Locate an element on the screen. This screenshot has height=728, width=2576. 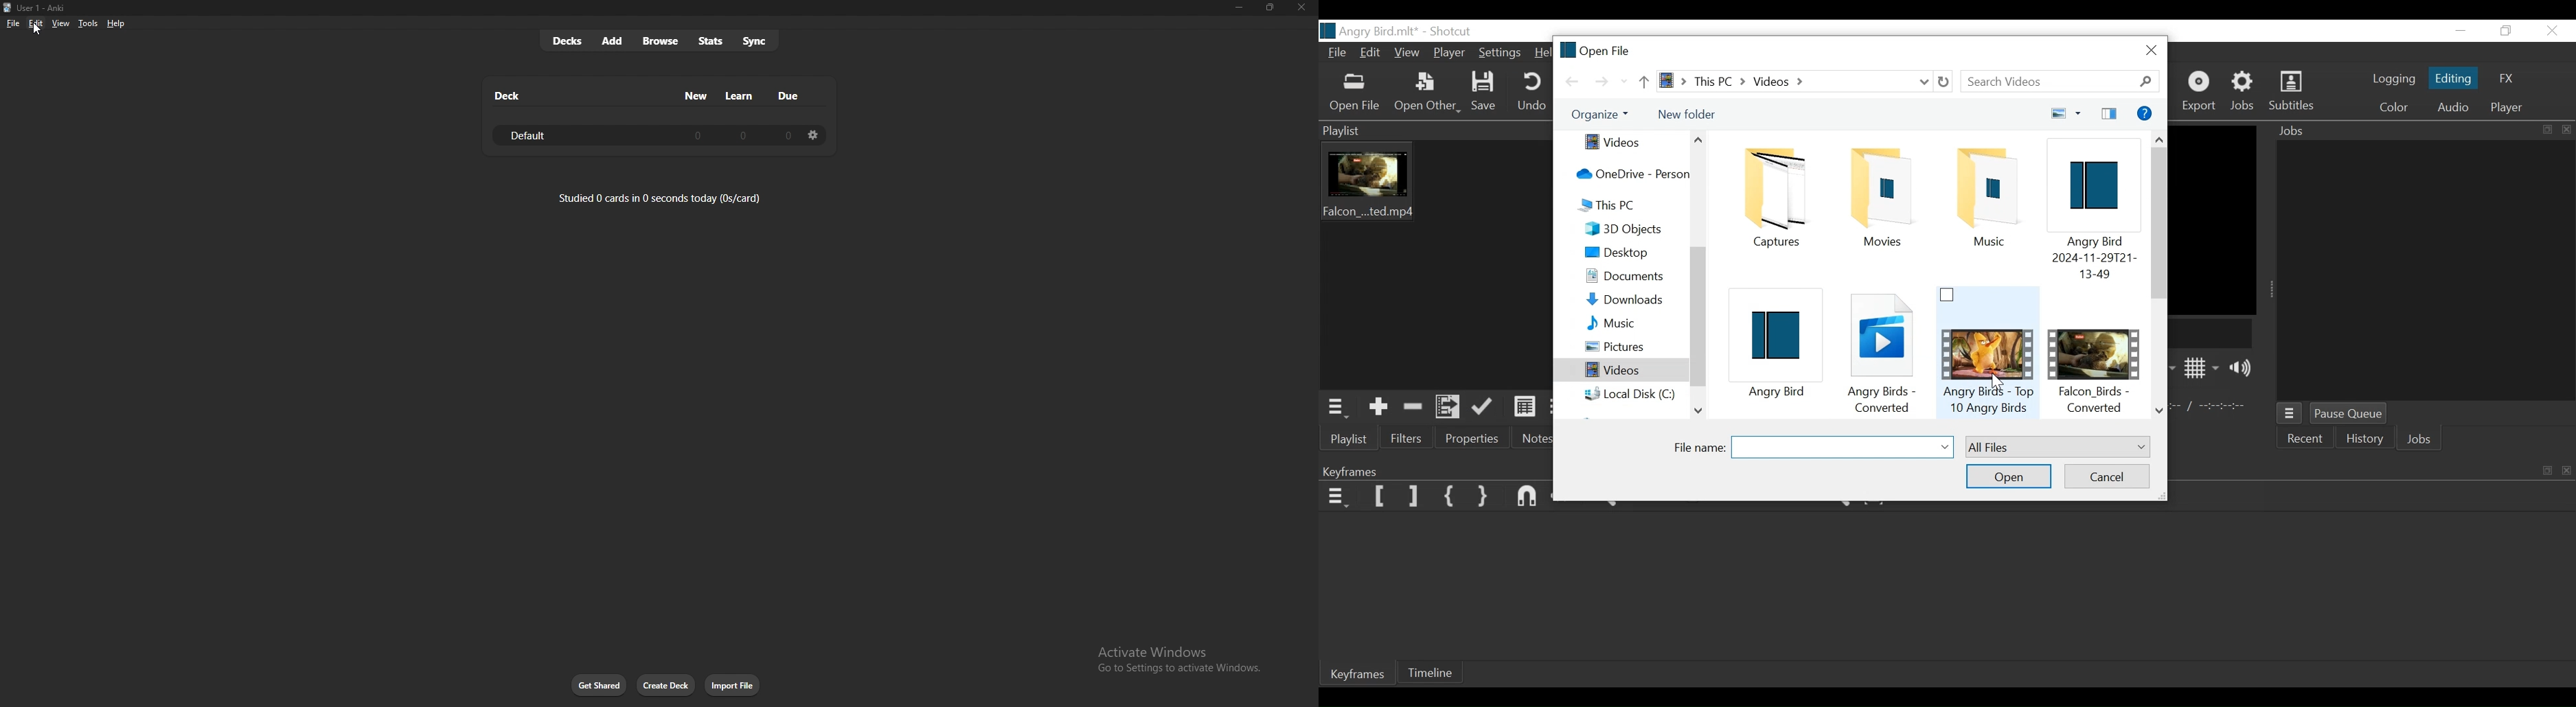
File is located at coordinates (1883, 350).